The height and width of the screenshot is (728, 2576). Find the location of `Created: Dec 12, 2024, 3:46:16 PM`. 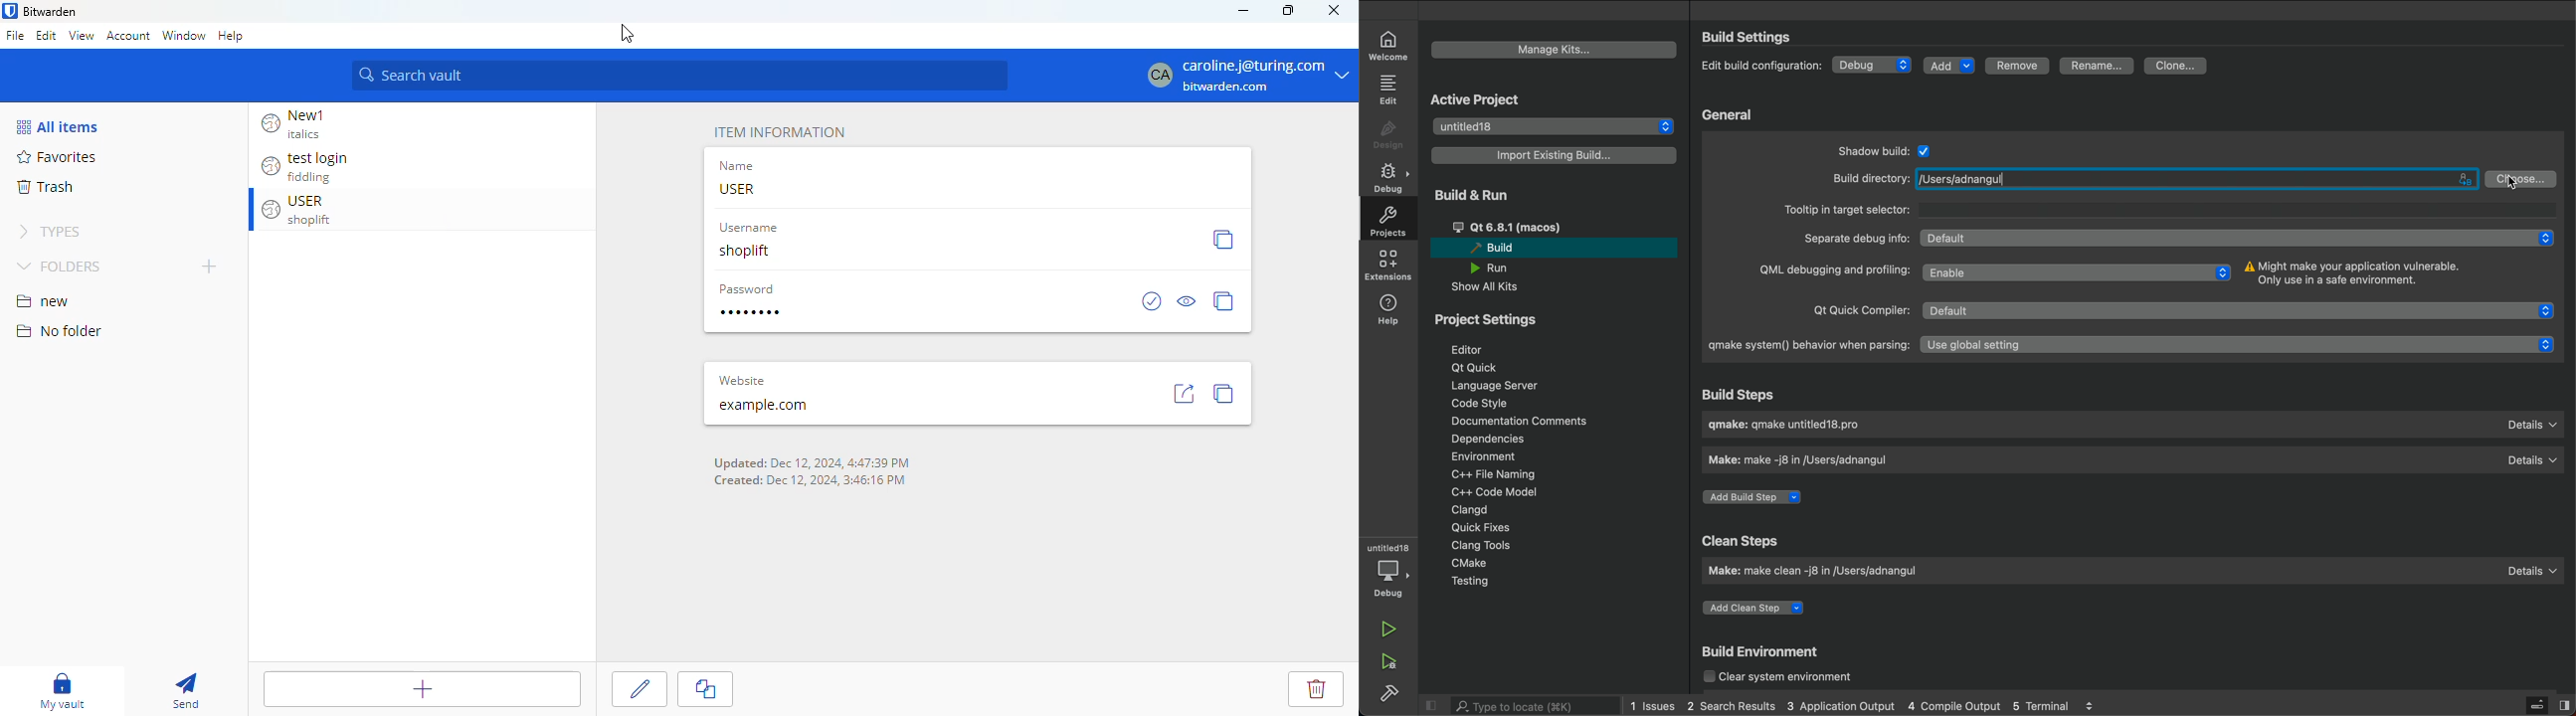

Created: Dec 12, 2024, 3:46:16 PM is located at coordinates (811, 480).